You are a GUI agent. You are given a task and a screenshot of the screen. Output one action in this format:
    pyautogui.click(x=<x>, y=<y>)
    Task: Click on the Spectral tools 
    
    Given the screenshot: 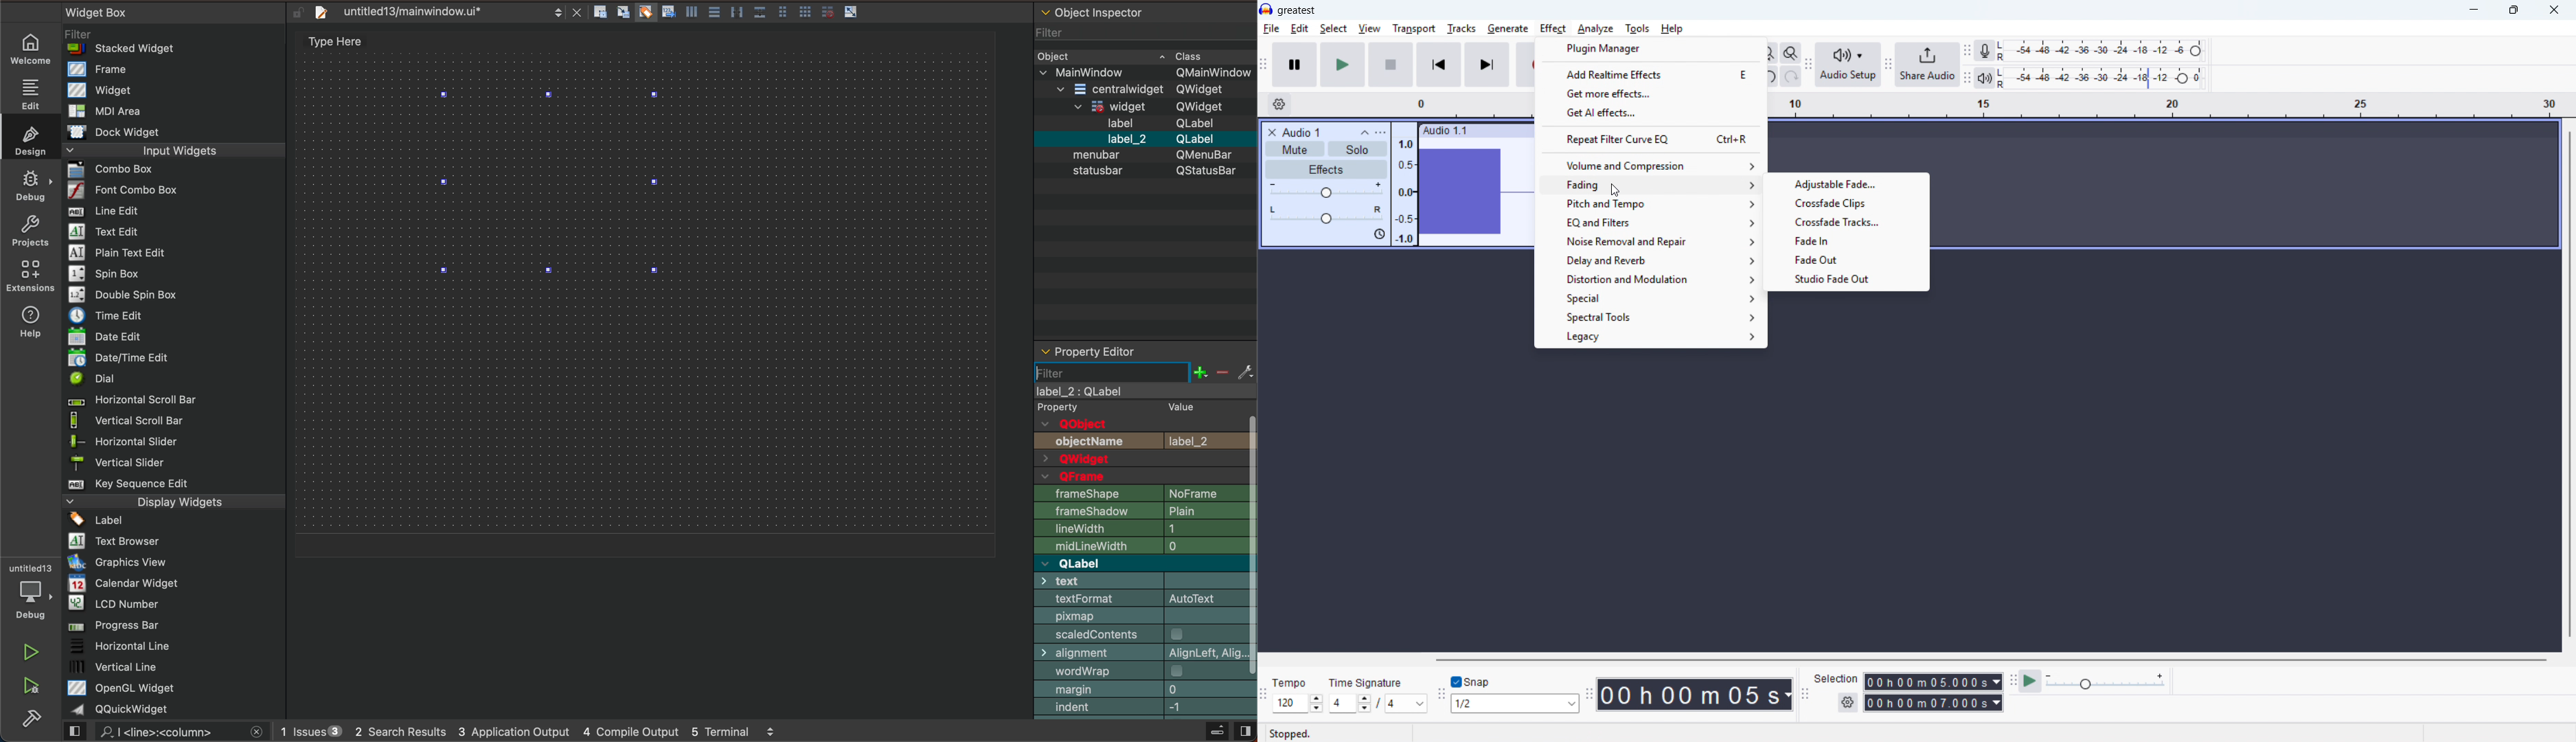 What is the action you would take?
    pyautogui.click(x=1652, y=318)
    